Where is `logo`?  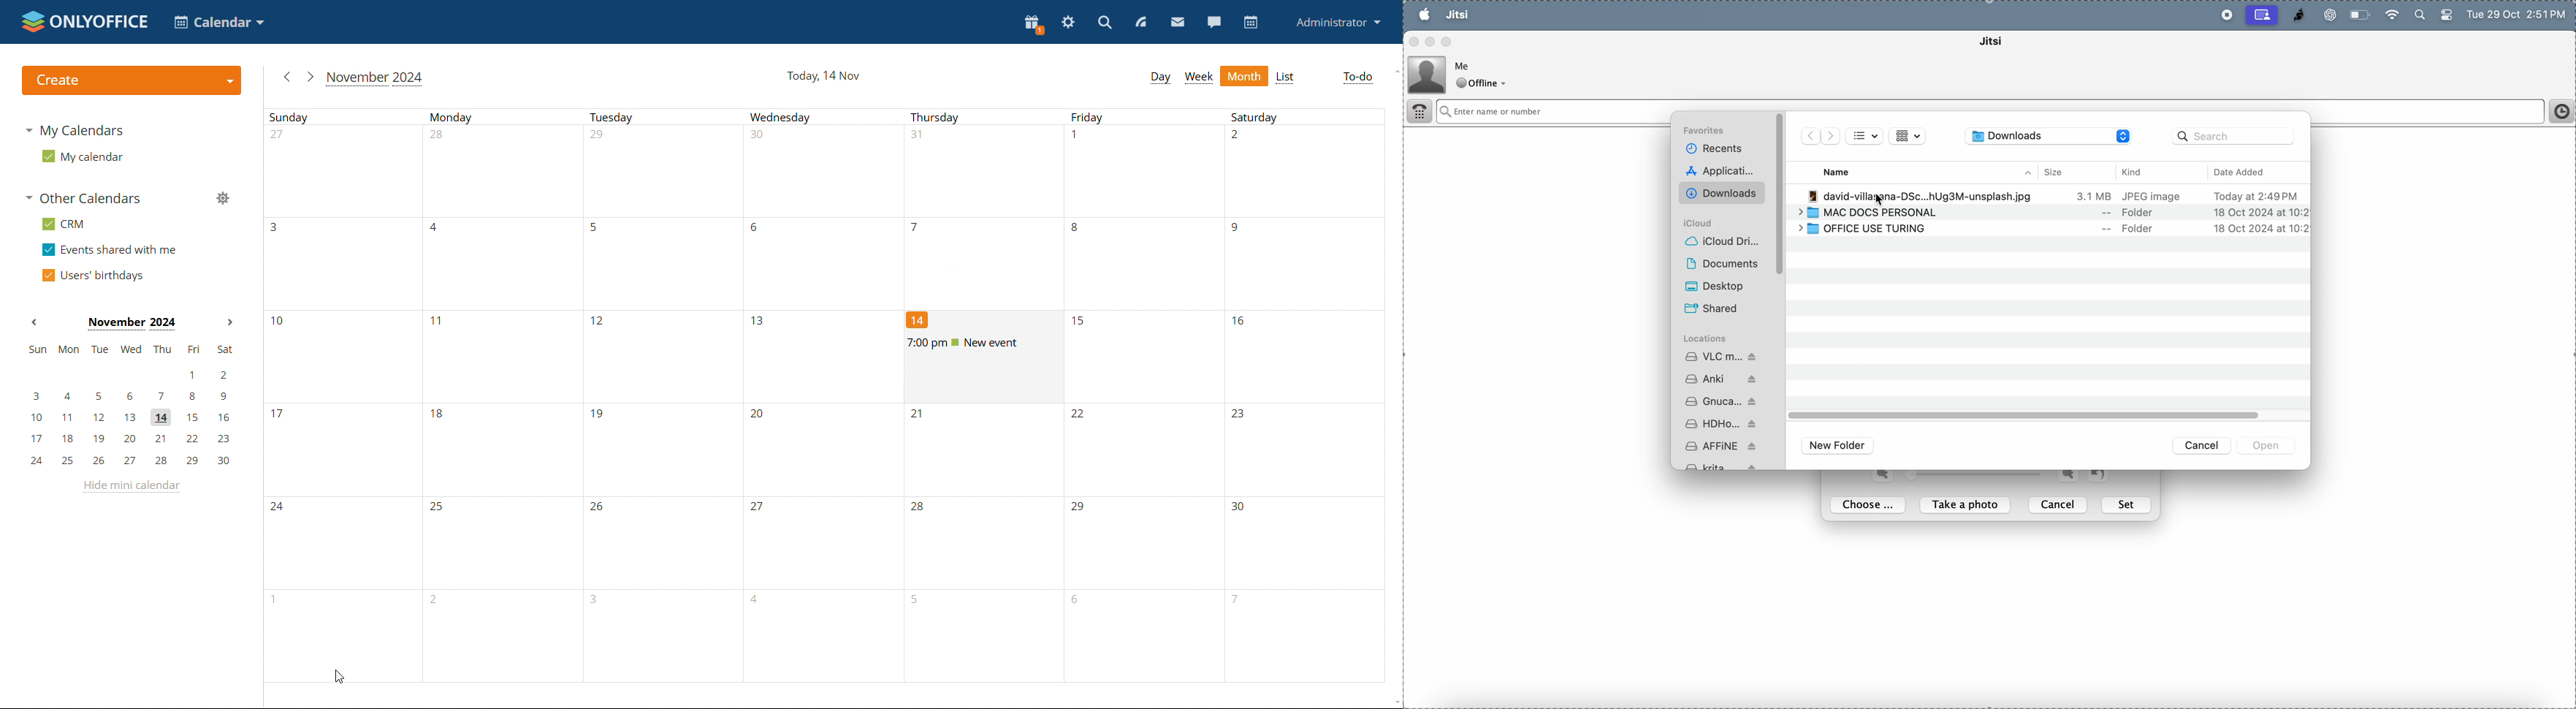 logo is located at coordinates (85, 22).